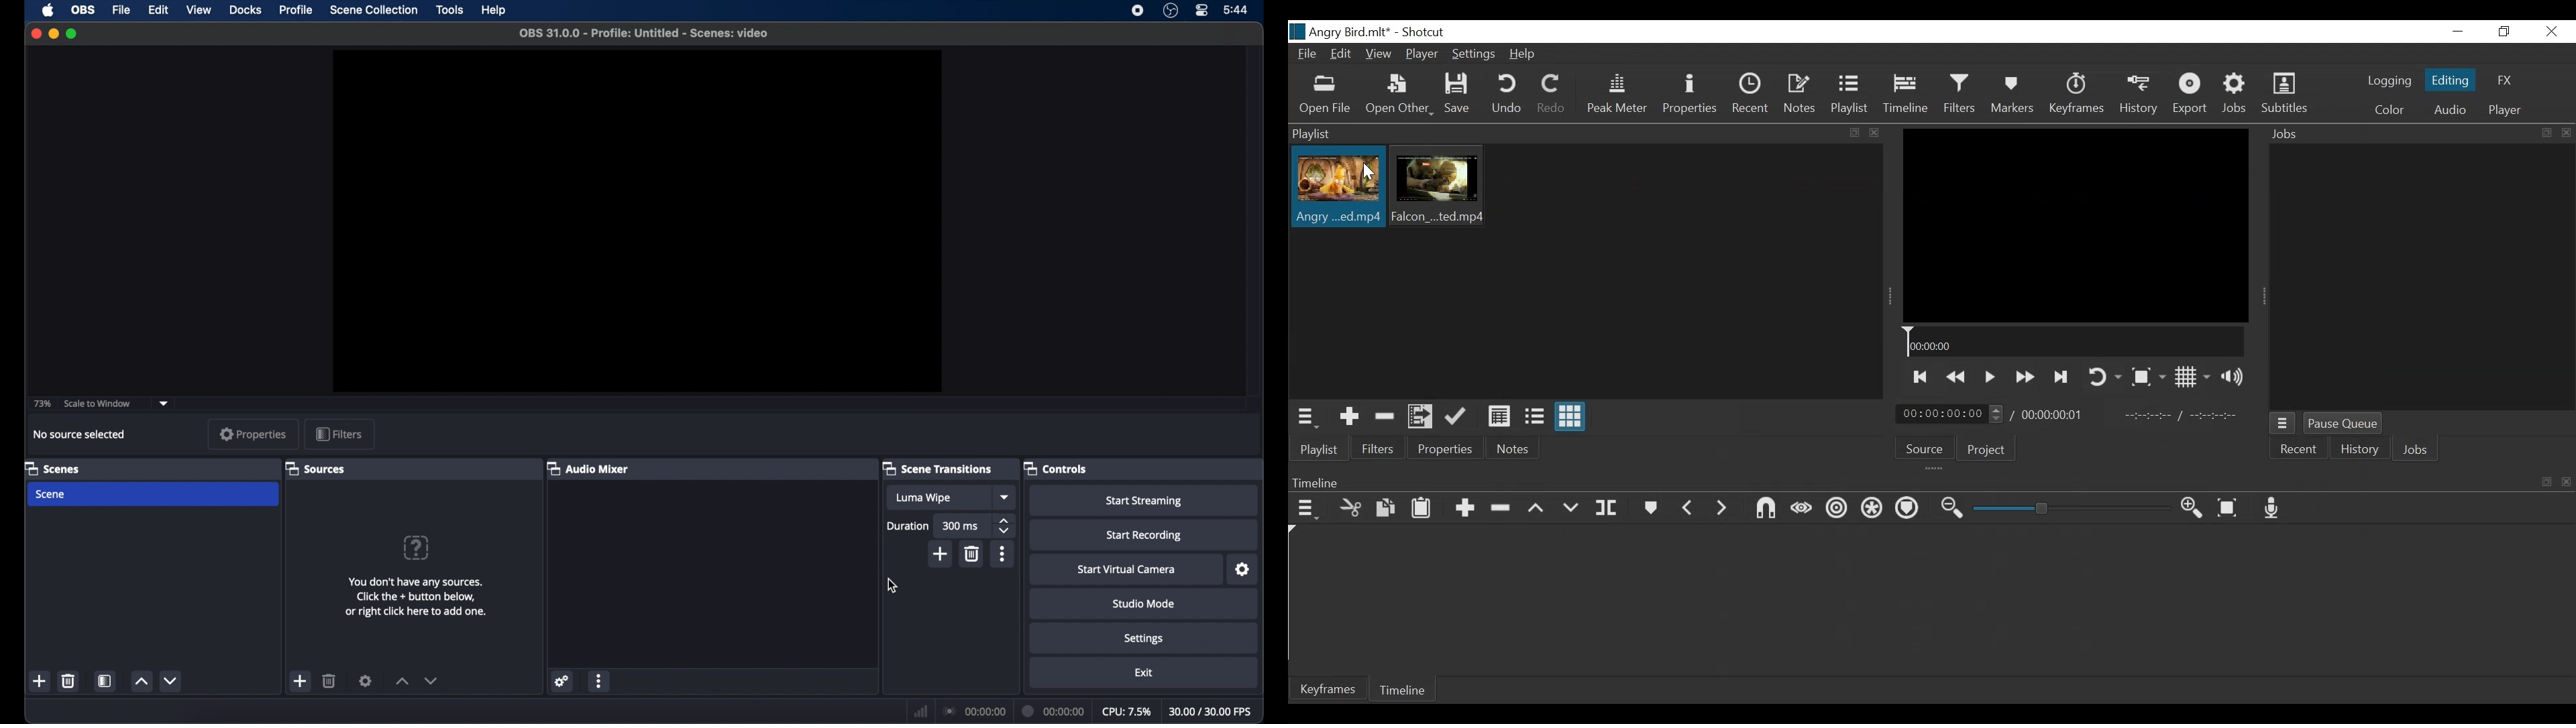 The height and width of the screenshot is (728, 2576). What do you see at coordinates (144, 681) in the screenshot?
I see `increment` at bounding box center [144, 681].